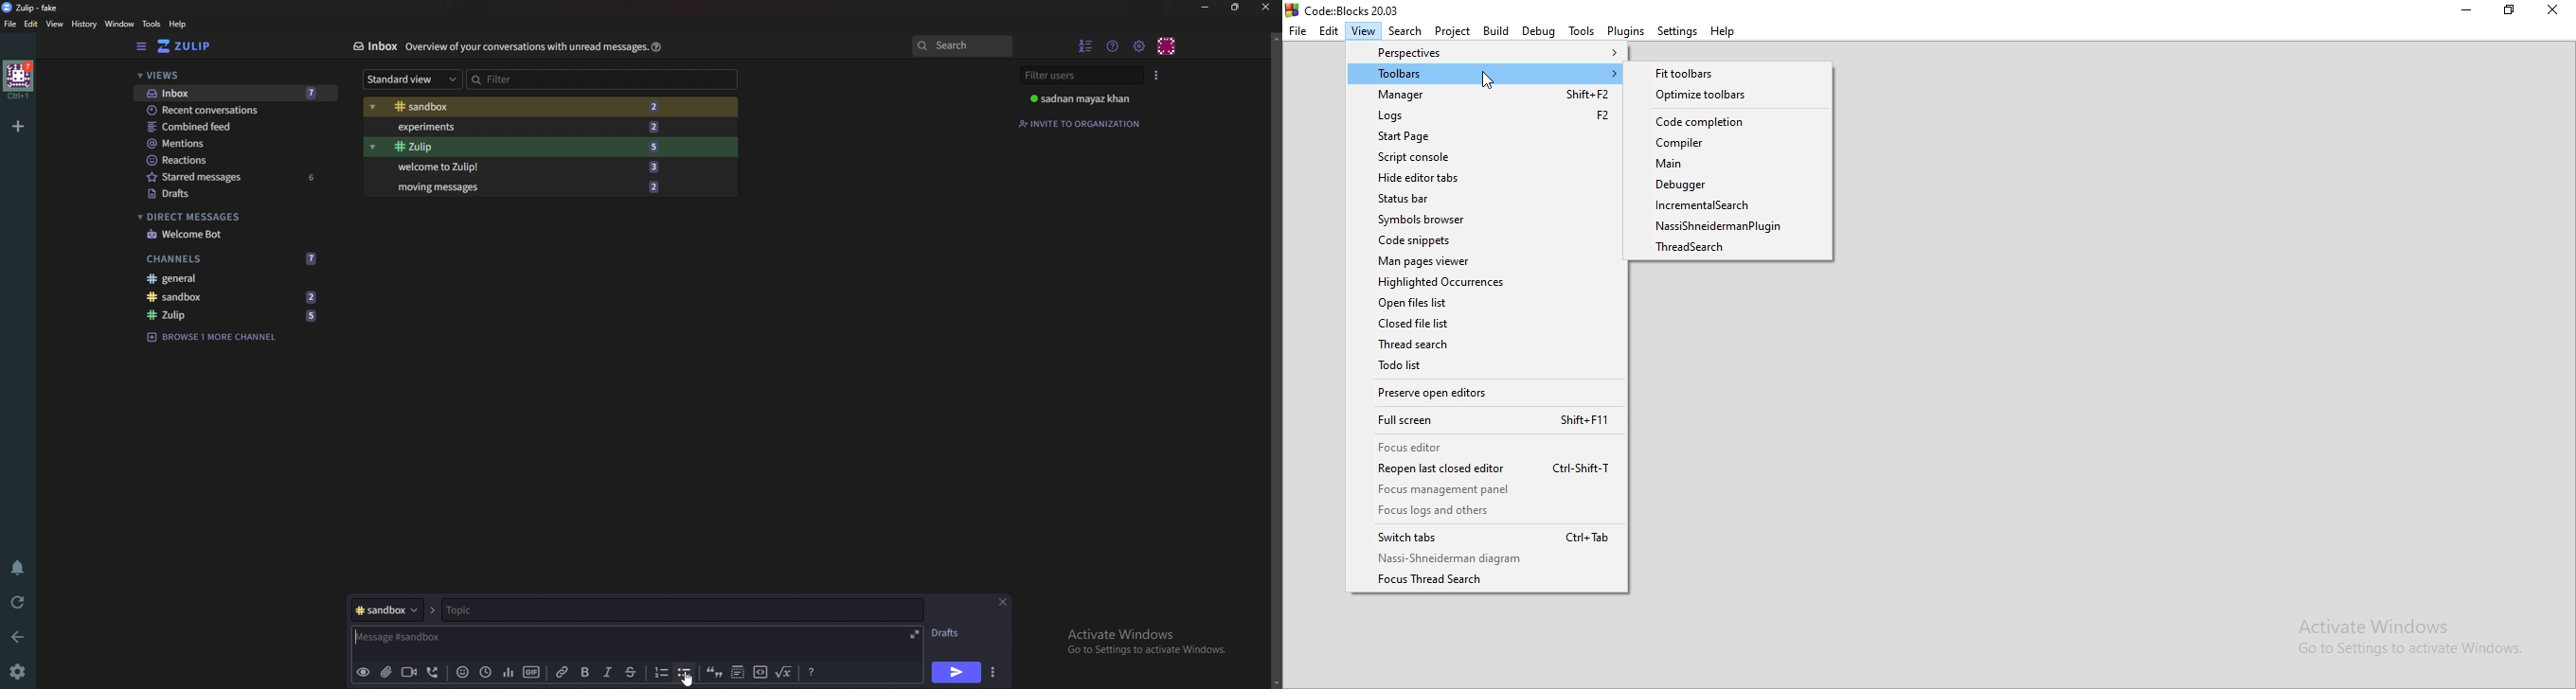  Describe the element at coordinates (387, 610) in the screenshot. I see `Channel` at that location.